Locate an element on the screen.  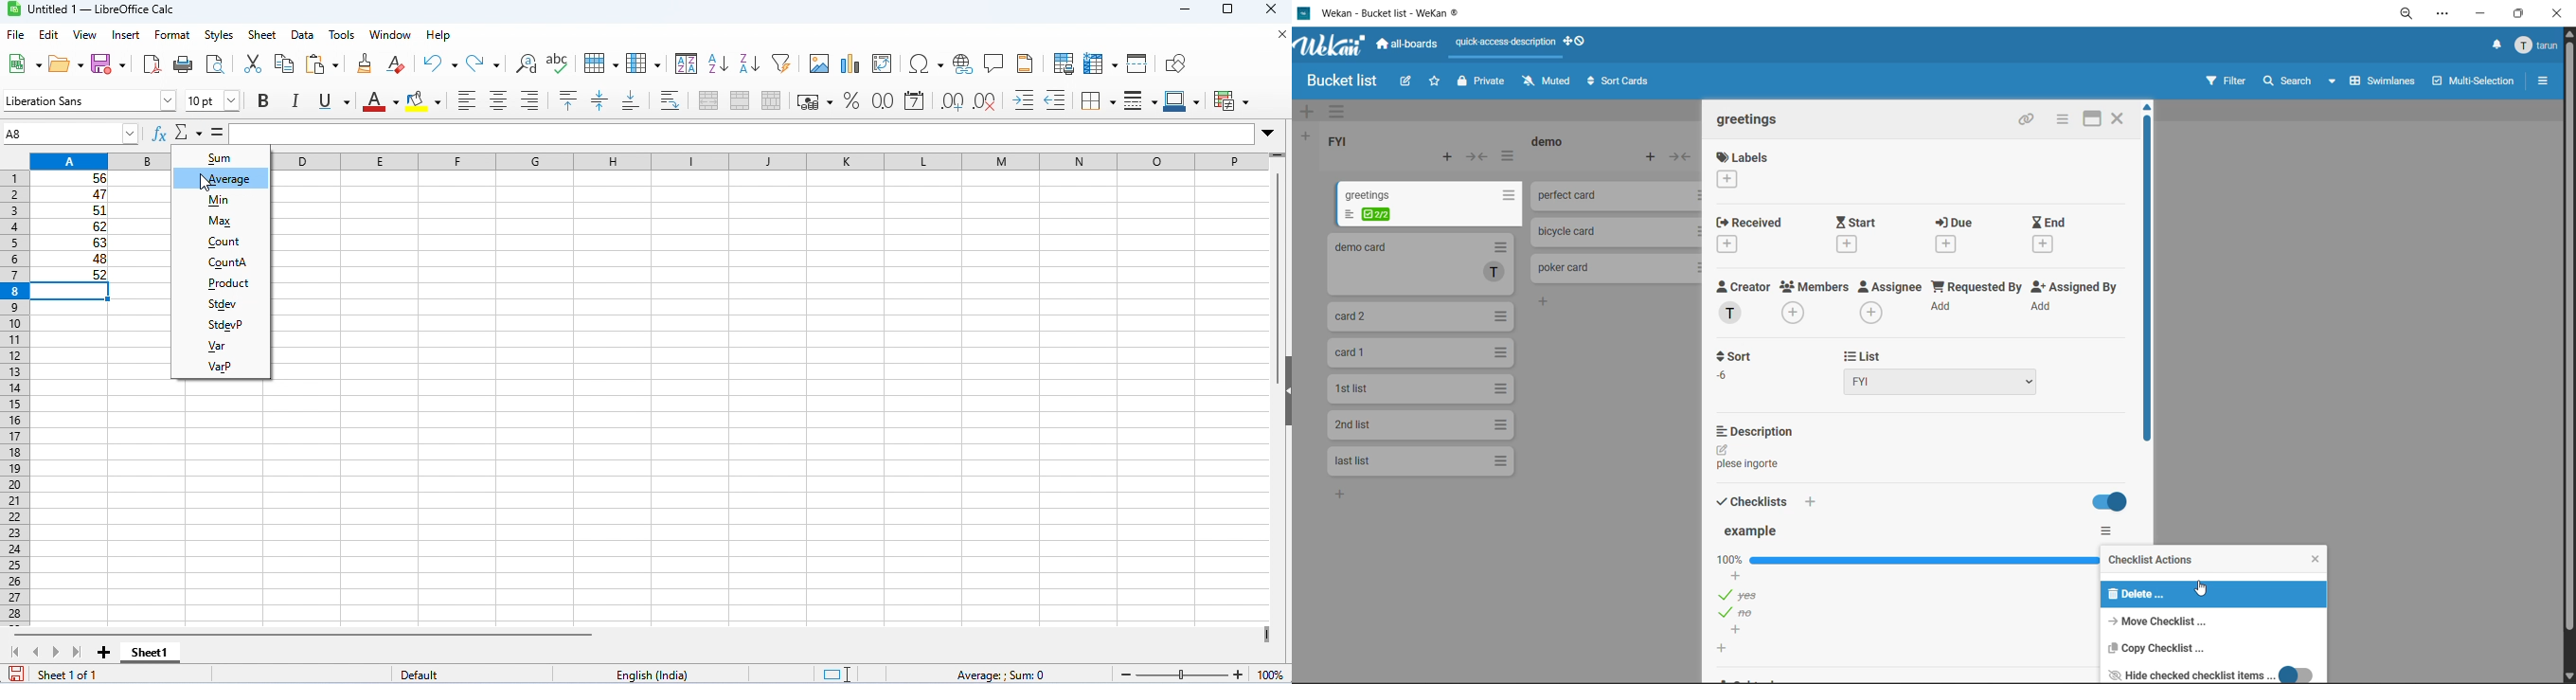
sidebar is located at coordinates (2542, 80).